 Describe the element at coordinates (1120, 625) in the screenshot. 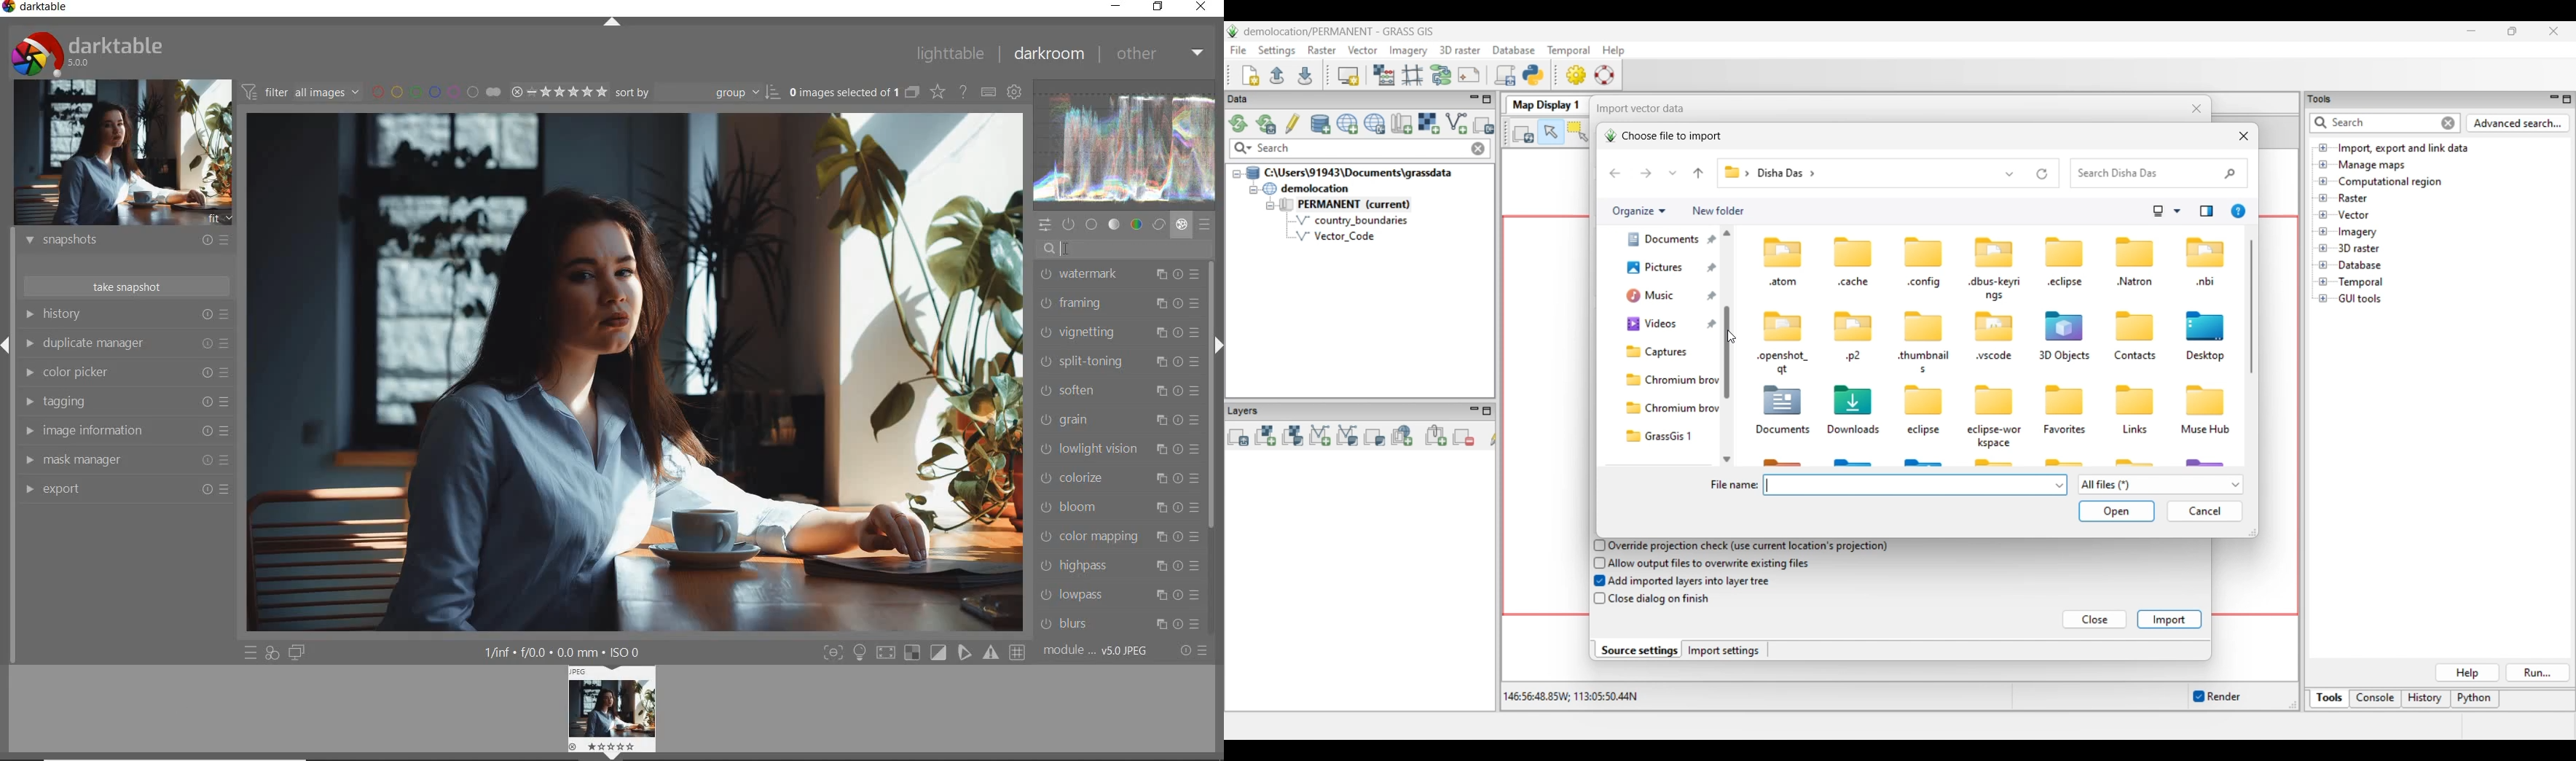

I see `blurs` at that location.